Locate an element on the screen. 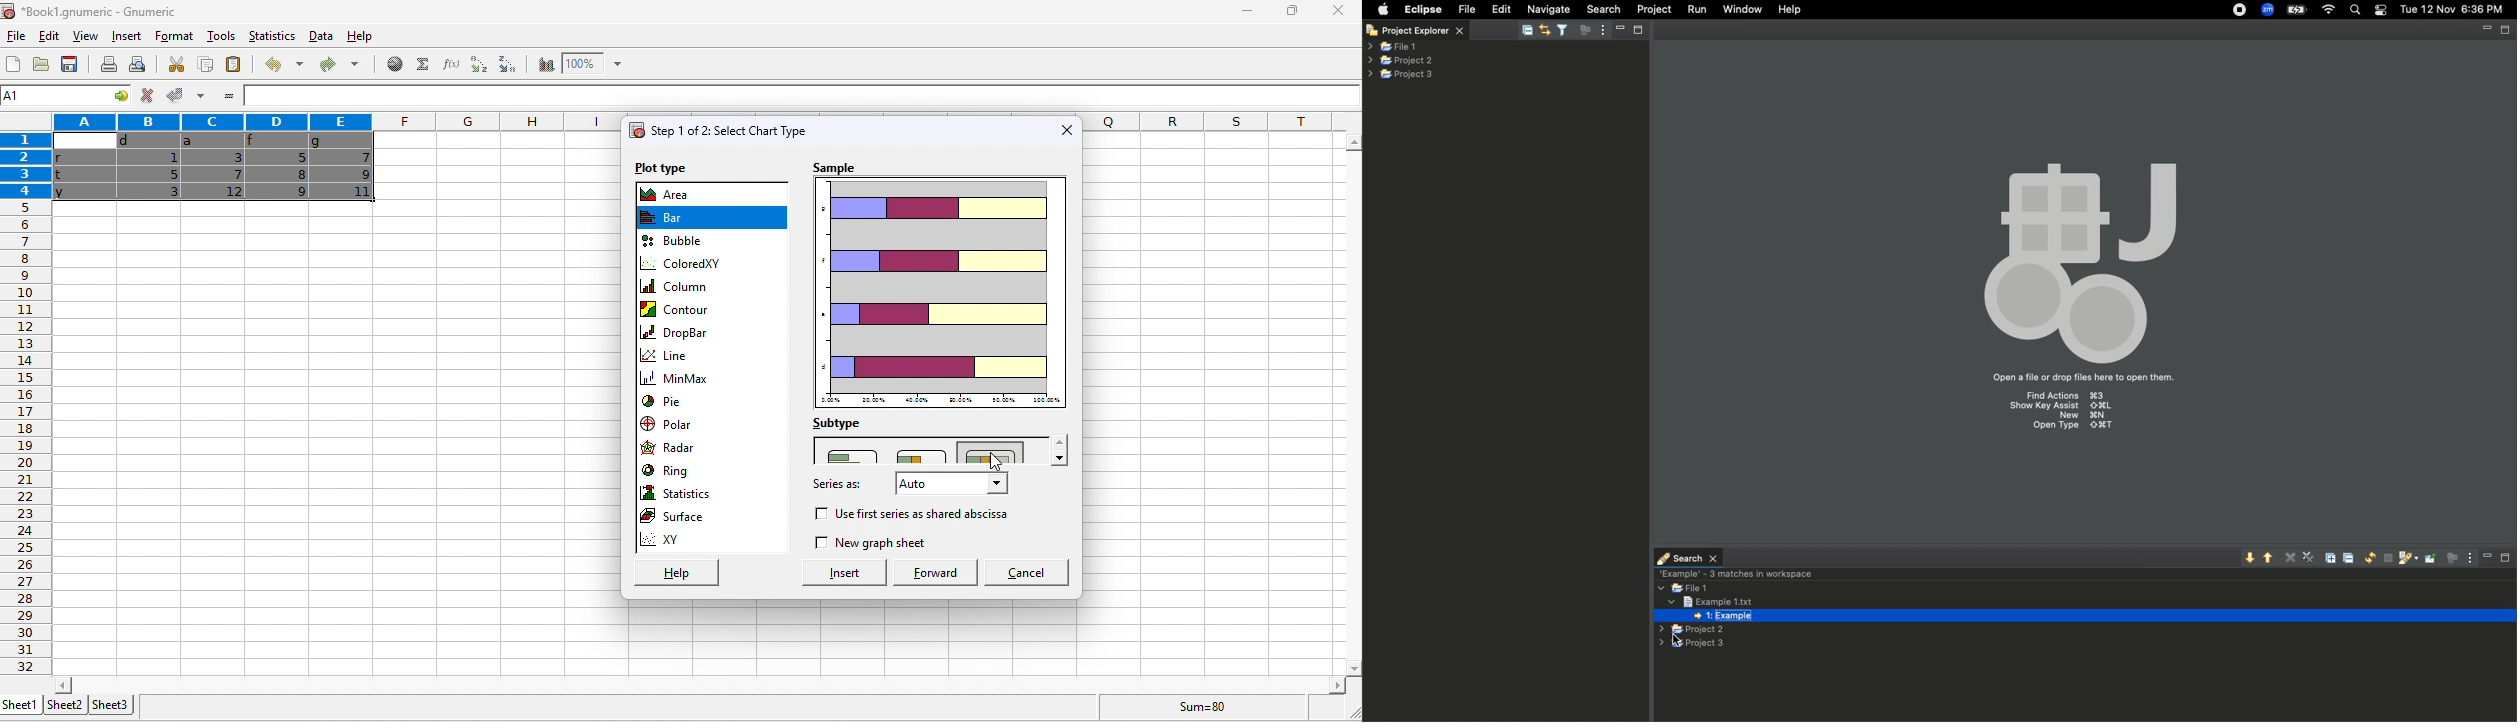 This screenshot has height=728, width=2520. view is located at coordinates (85, 36).